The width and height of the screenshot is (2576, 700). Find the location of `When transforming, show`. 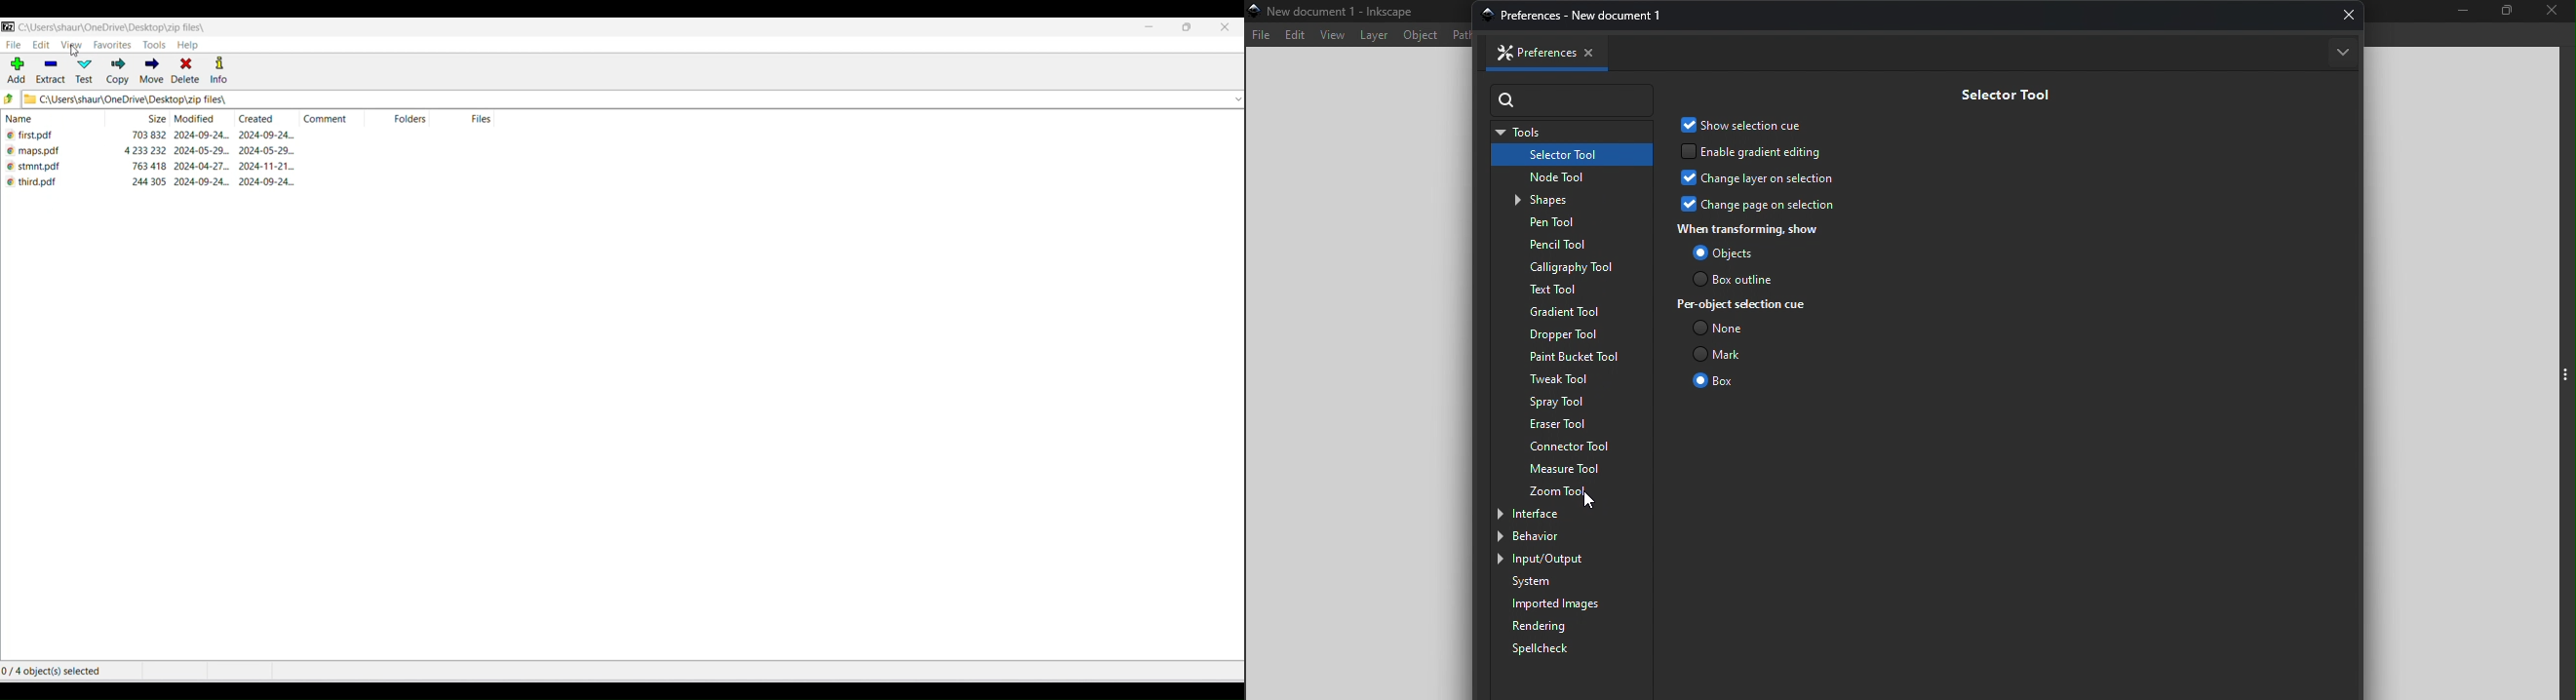

When transforming, show is located at coordinates (1746, 229).